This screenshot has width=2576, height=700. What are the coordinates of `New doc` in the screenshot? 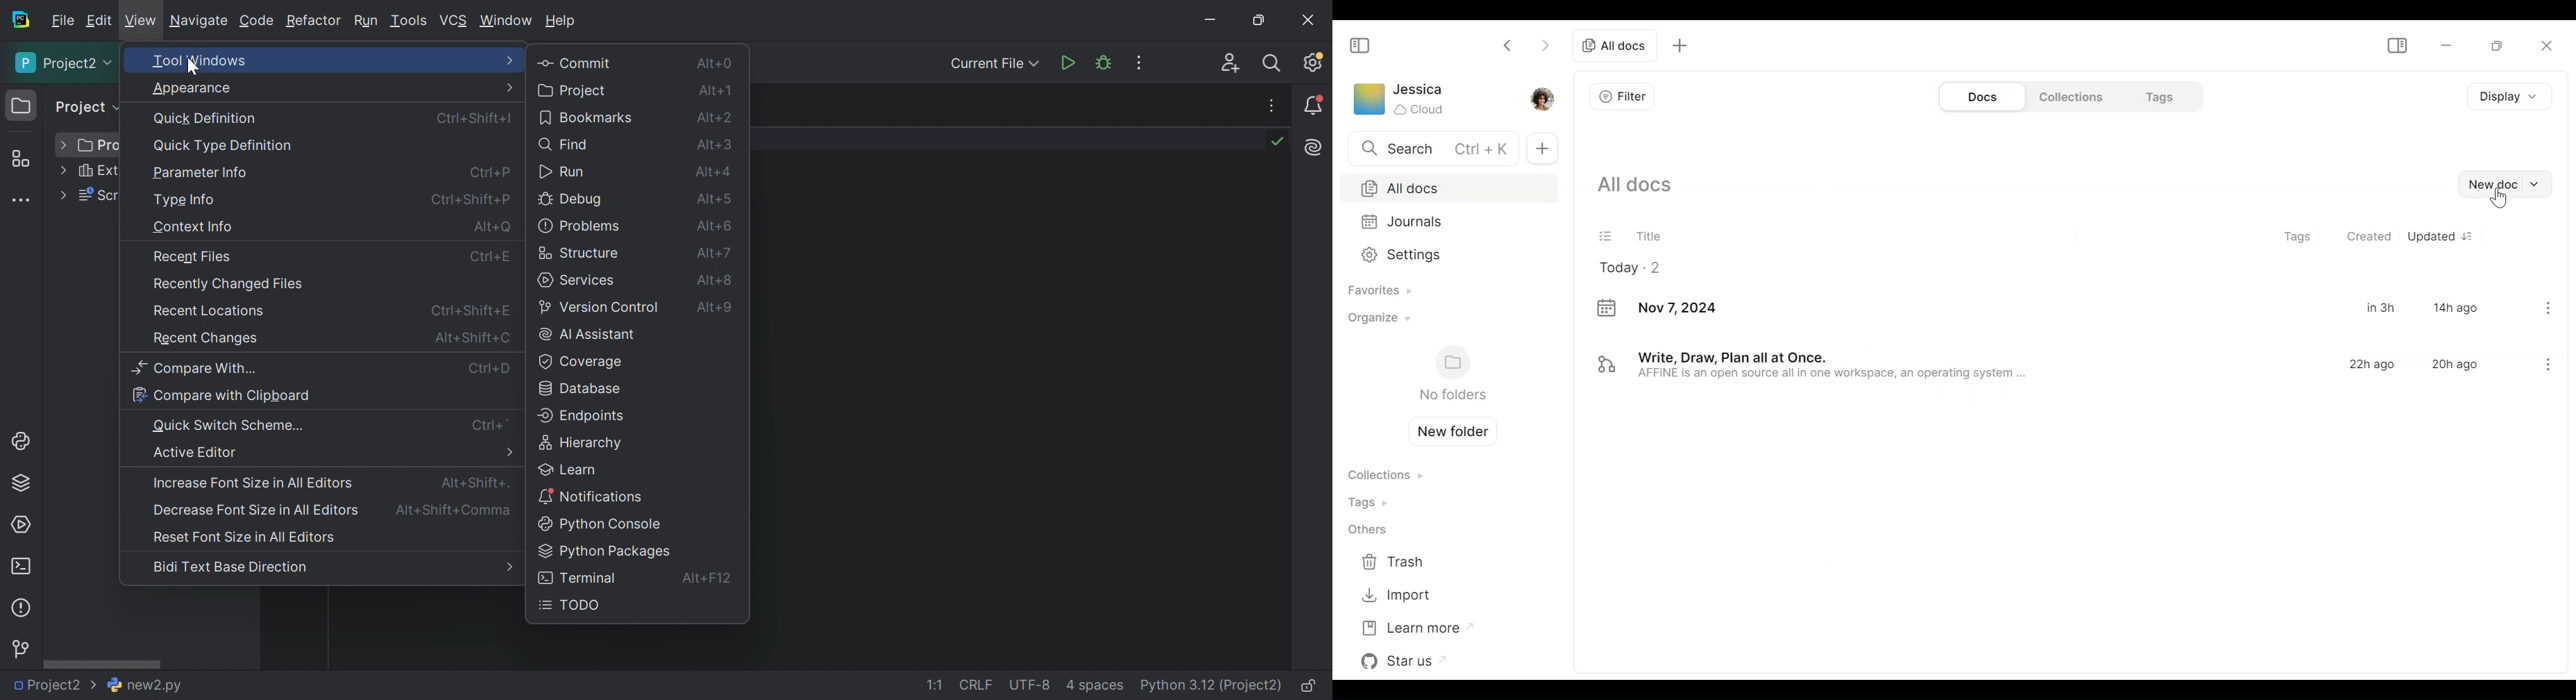 It's located at (2508, 185).